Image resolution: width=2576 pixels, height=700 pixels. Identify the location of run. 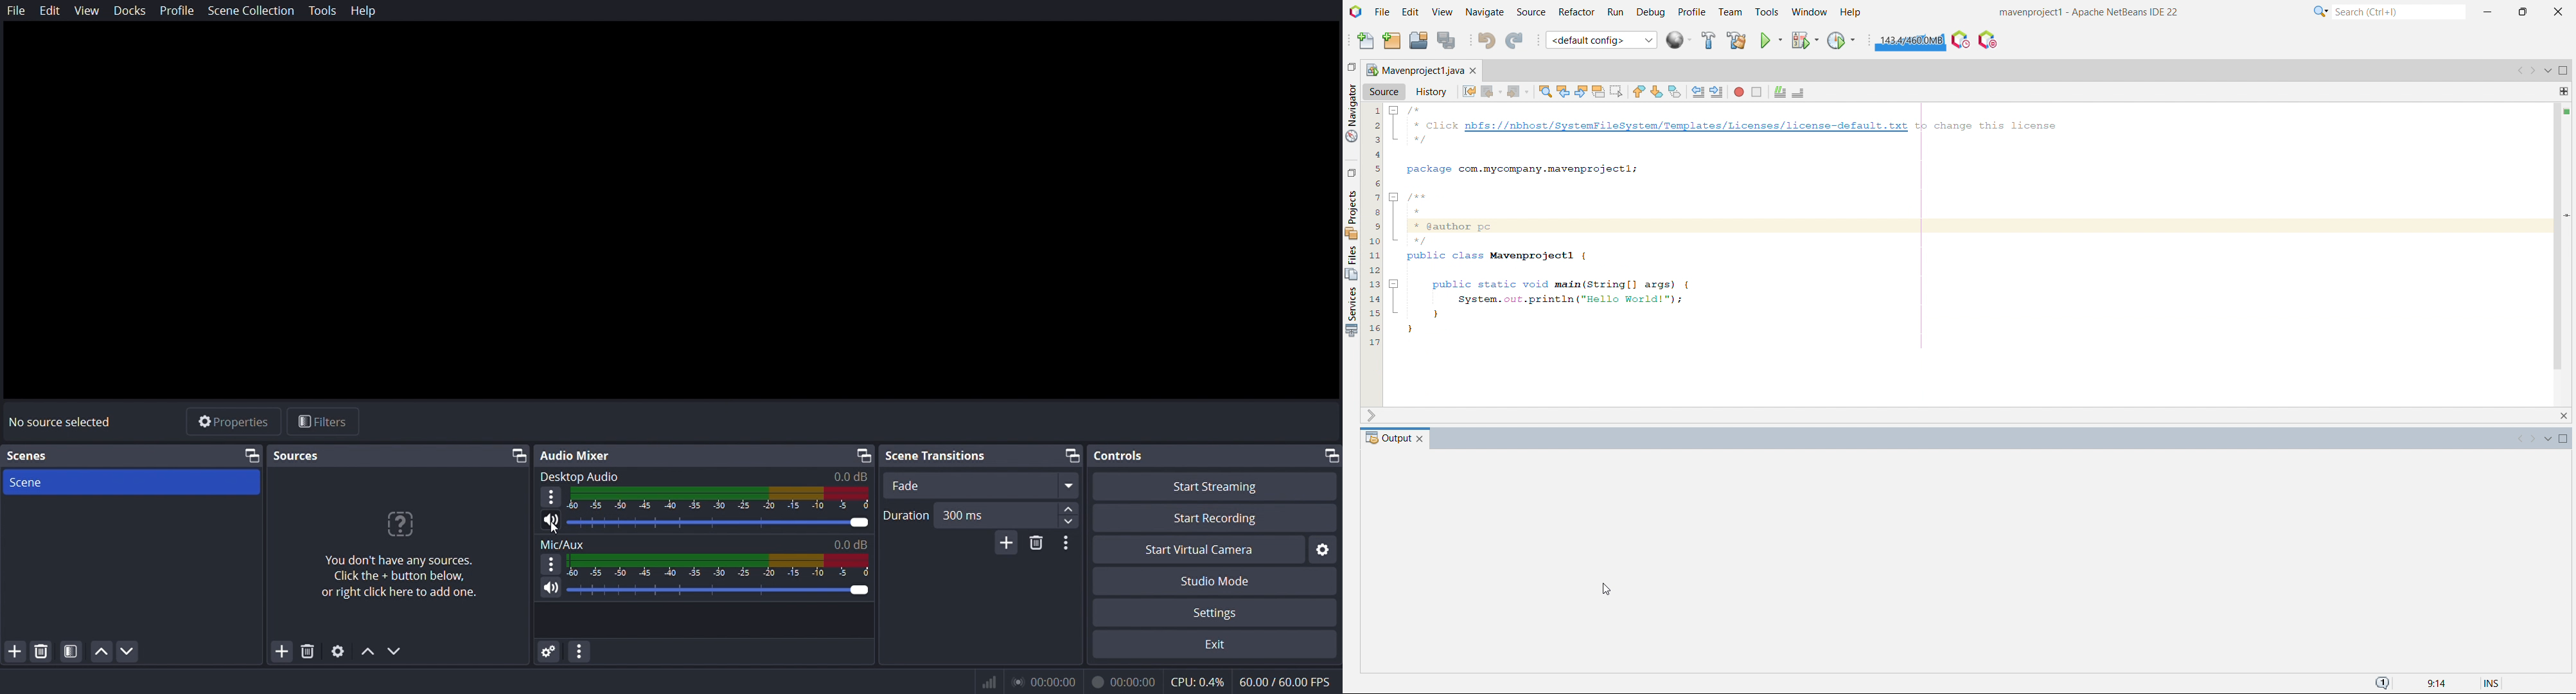
(1615, 13).